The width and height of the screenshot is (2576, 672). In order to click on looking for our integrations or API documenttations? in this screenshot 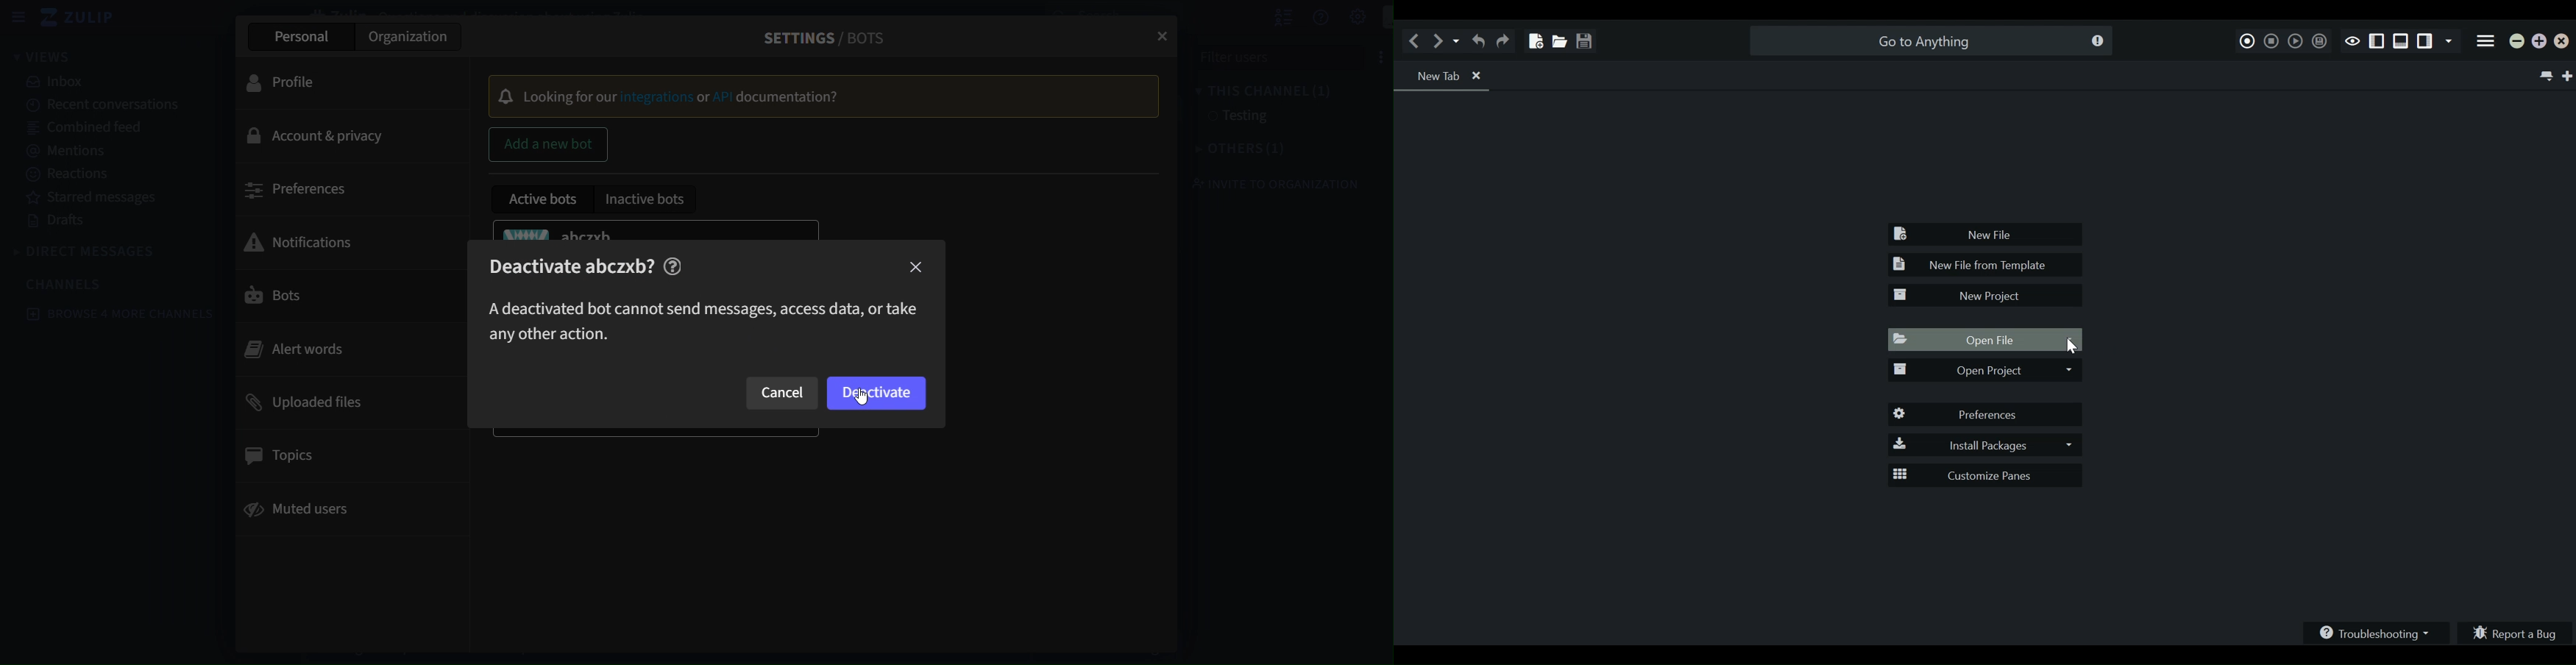, I will do `click(809, 96)`.